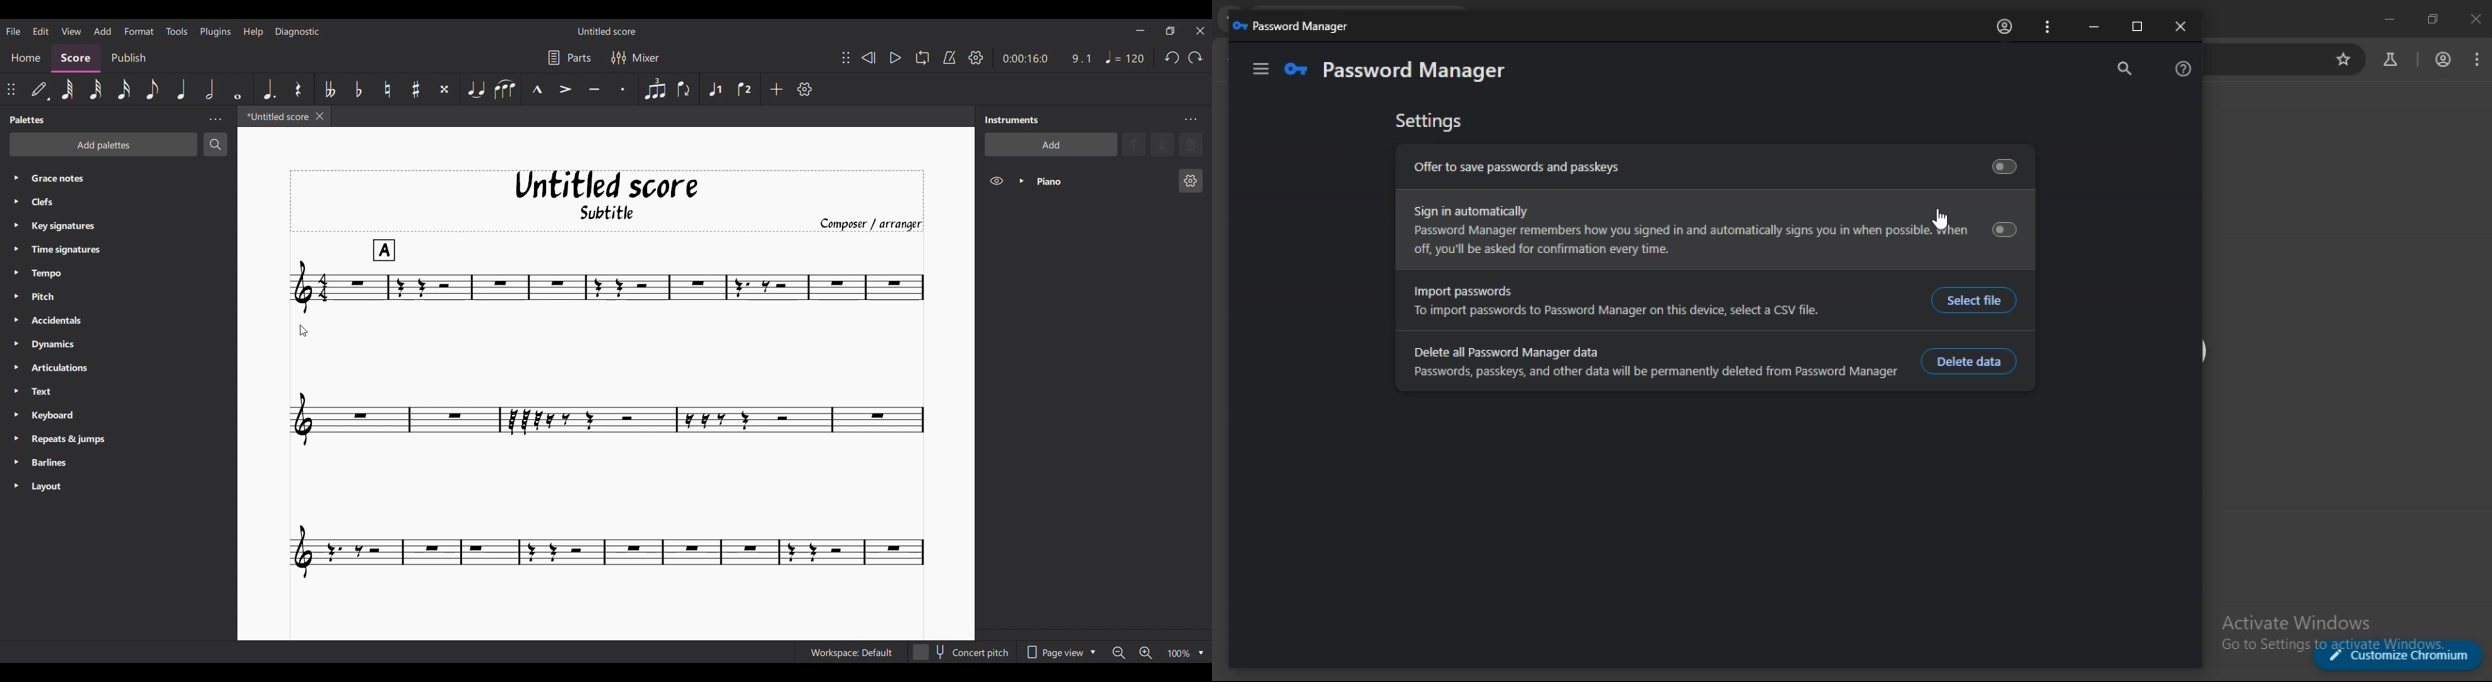 This screenshot has height=700, width=2492. I want to click on Pitch, so click(72, 296).